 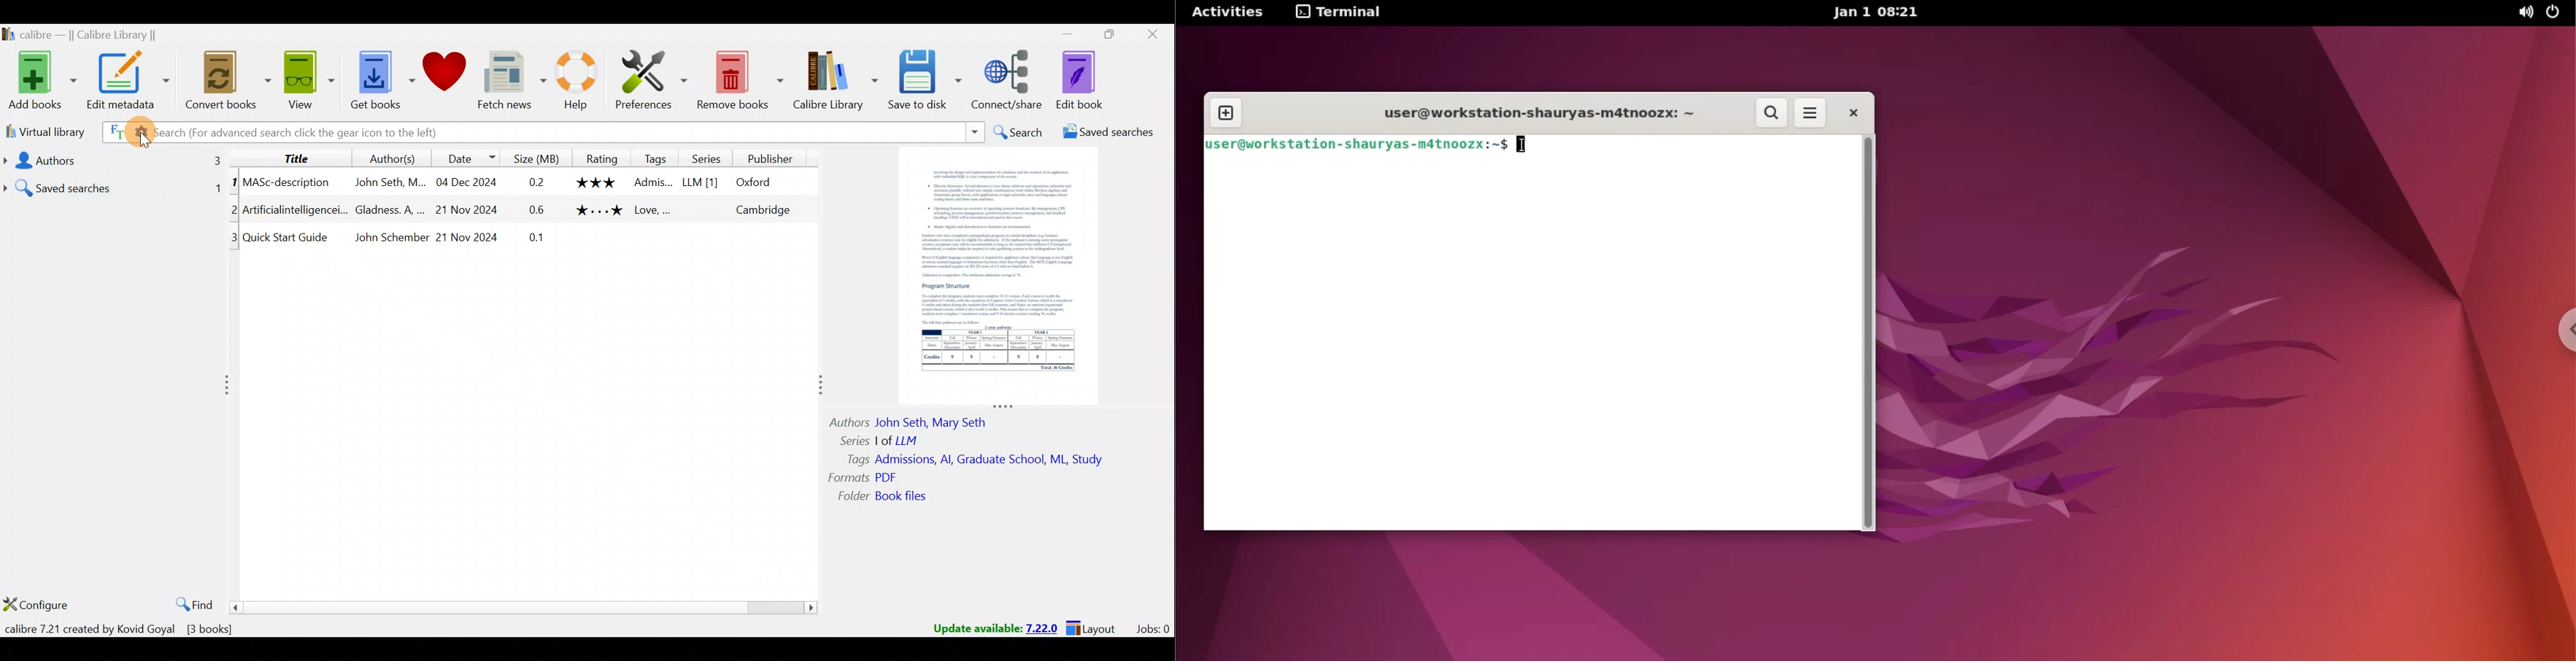 What do you see at coordinates (234, 184) in the screenshot?
I see `1` at bounding box center [234, 184].